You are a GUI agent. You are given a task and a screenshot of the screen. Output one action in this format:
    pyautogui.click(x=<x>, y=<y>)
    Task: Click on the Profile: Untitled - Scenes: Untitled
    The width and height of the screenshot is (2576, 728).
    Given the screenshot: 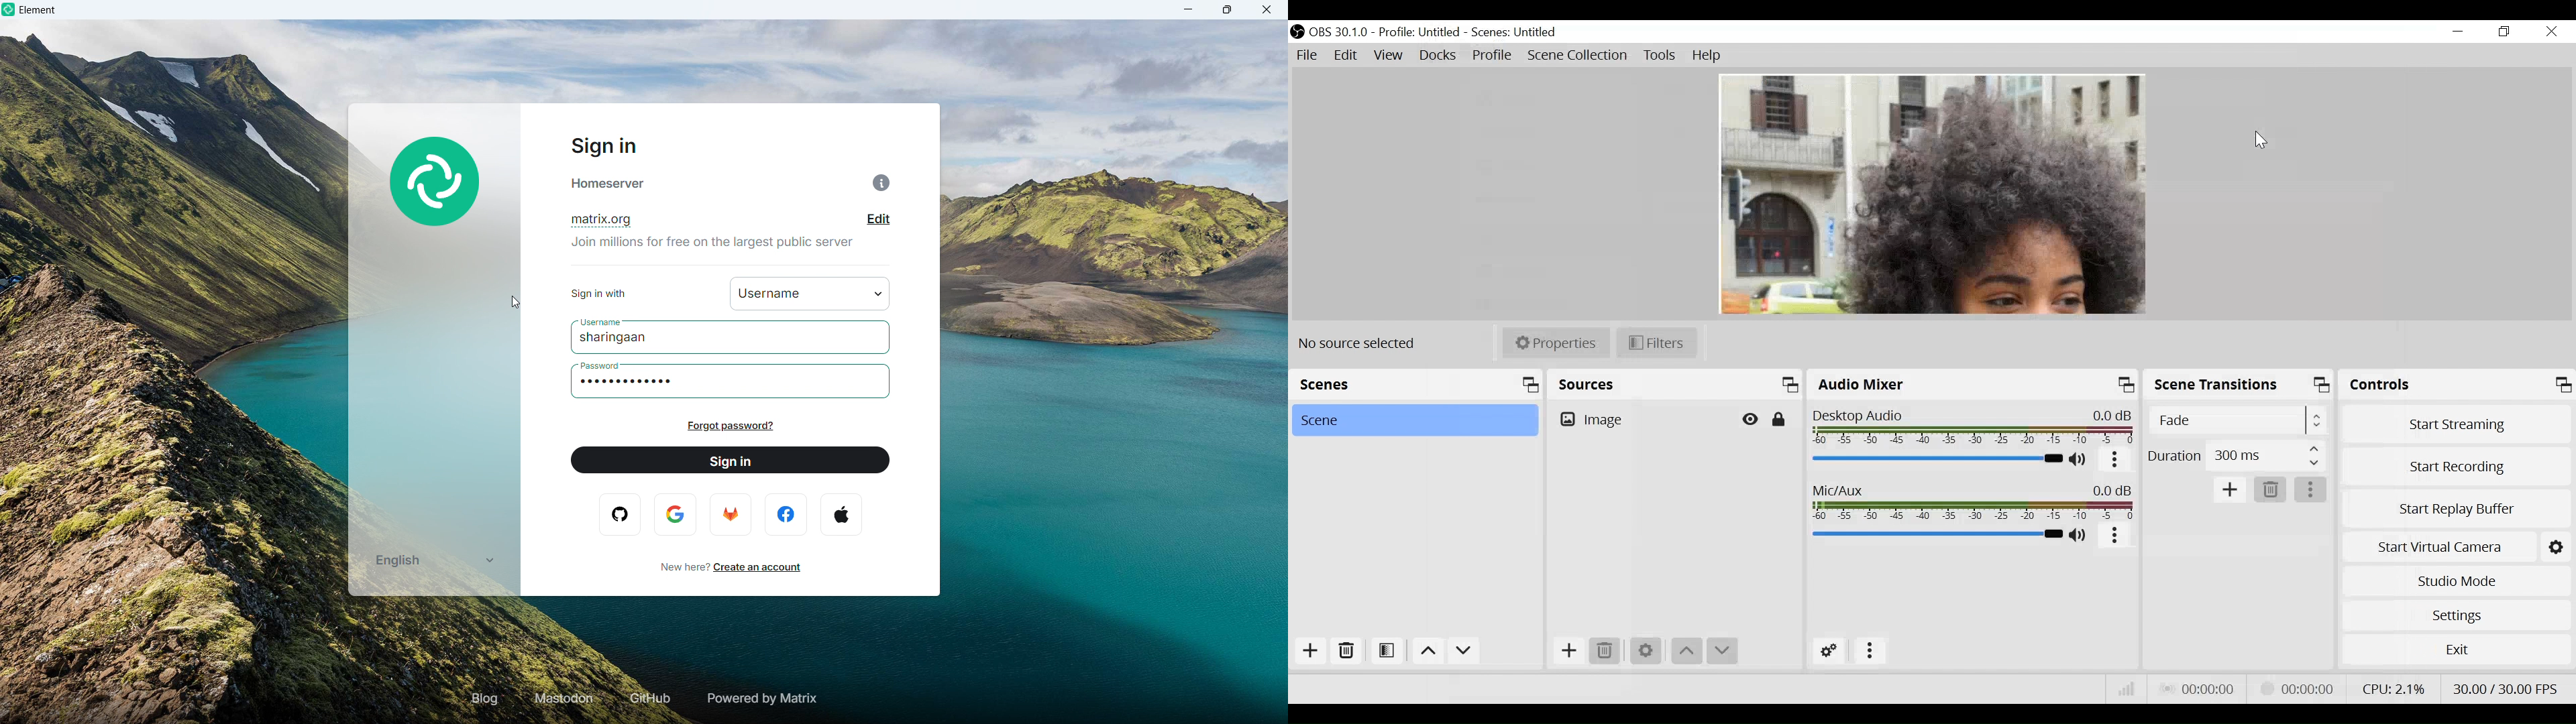 What is the action you would take?
    pyautogui.click(x=1472, y=33)
    